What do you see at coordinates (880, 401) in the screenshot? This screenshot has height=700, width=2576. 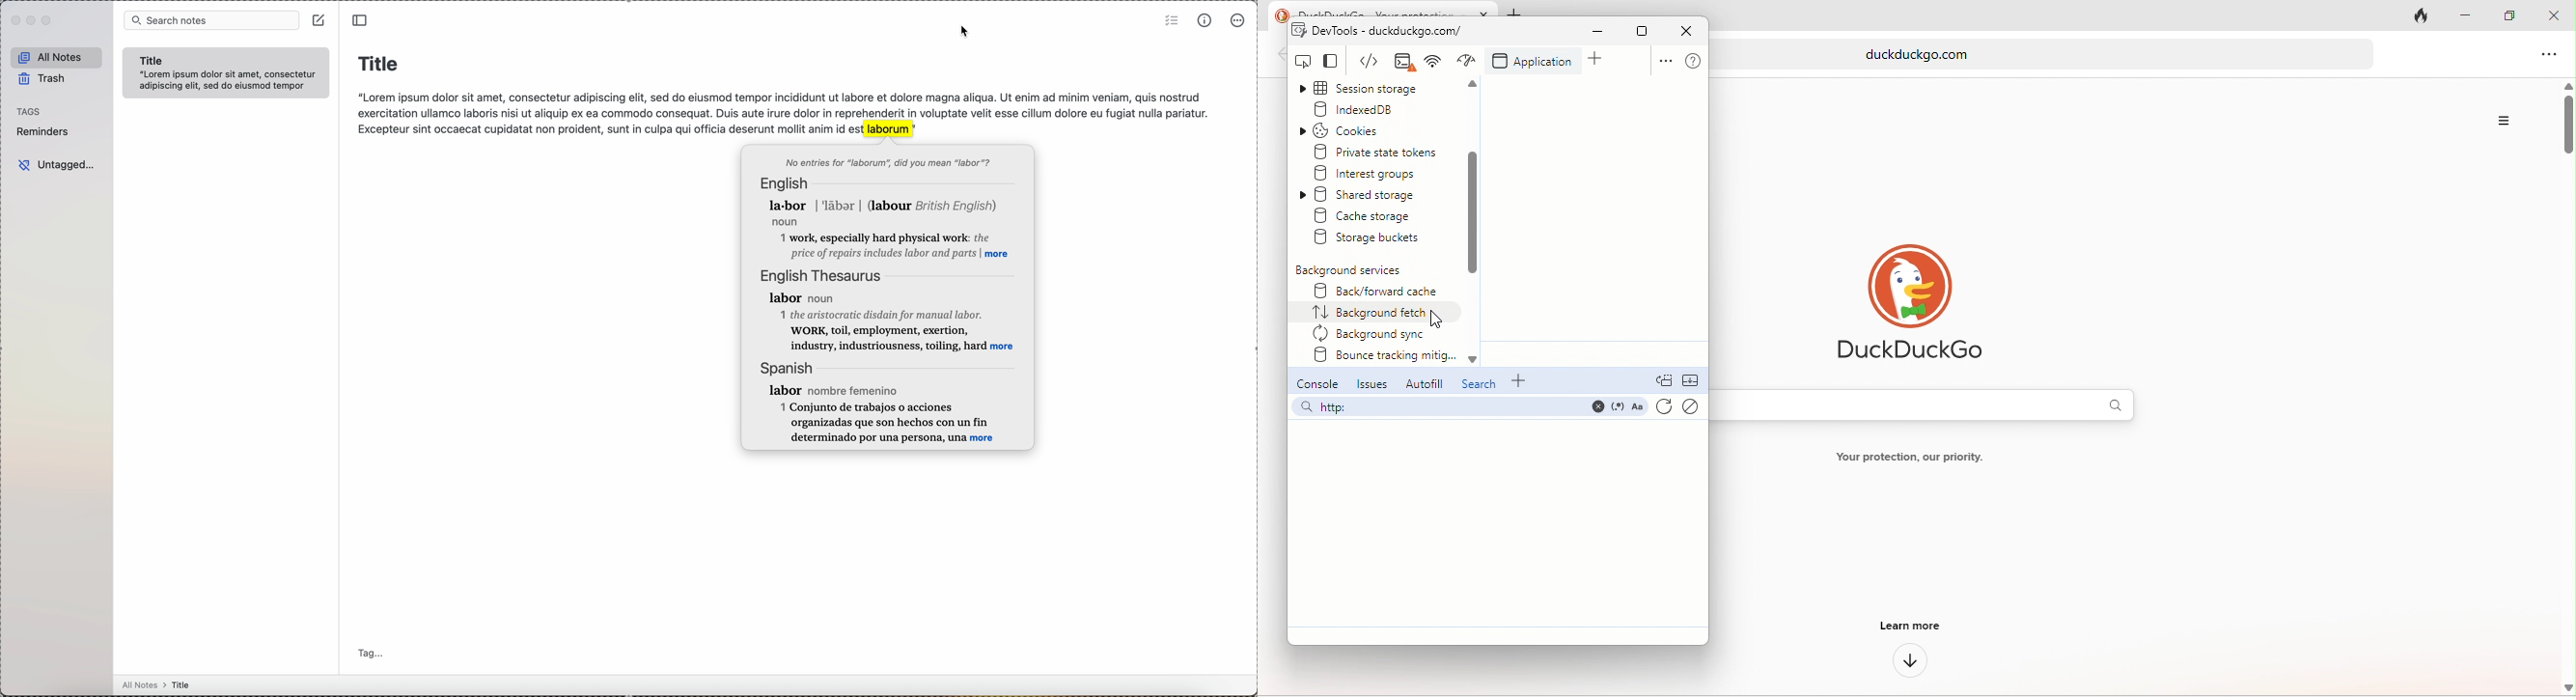 I see `spanish` at bounding box center [880, 401].